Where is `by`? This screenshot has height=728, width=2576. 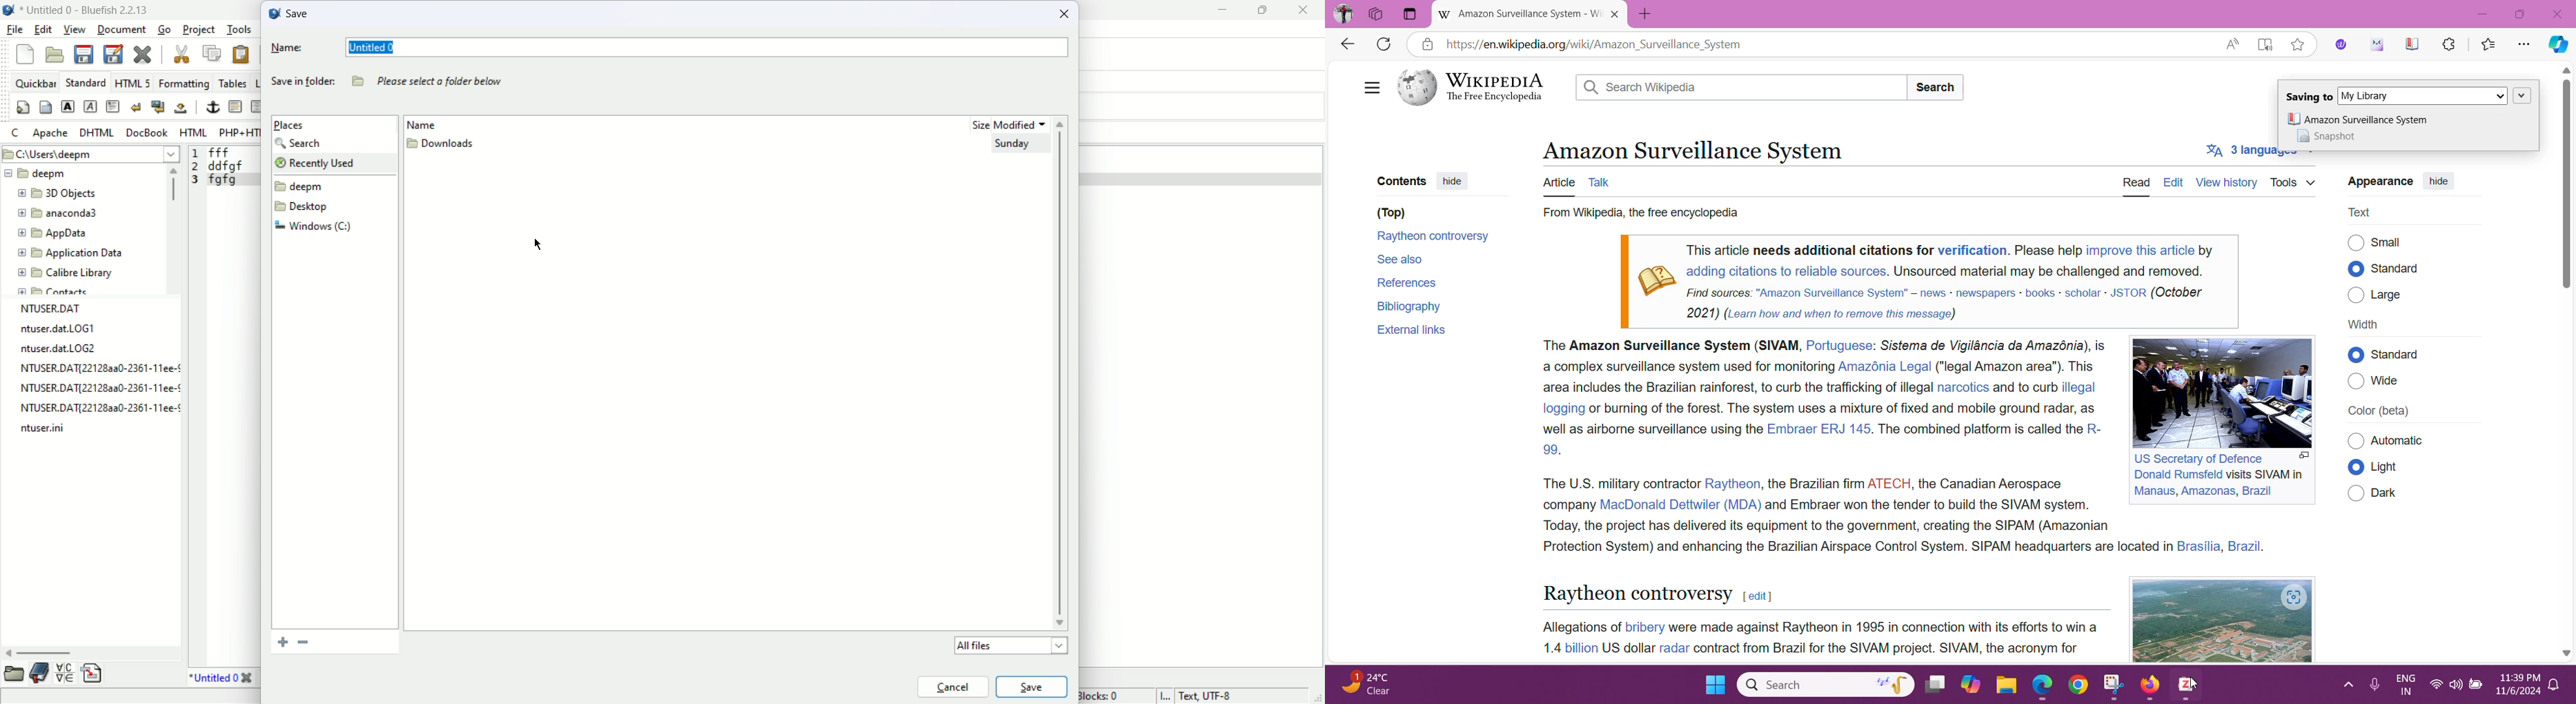 by is located at coordinates (2207, 248).